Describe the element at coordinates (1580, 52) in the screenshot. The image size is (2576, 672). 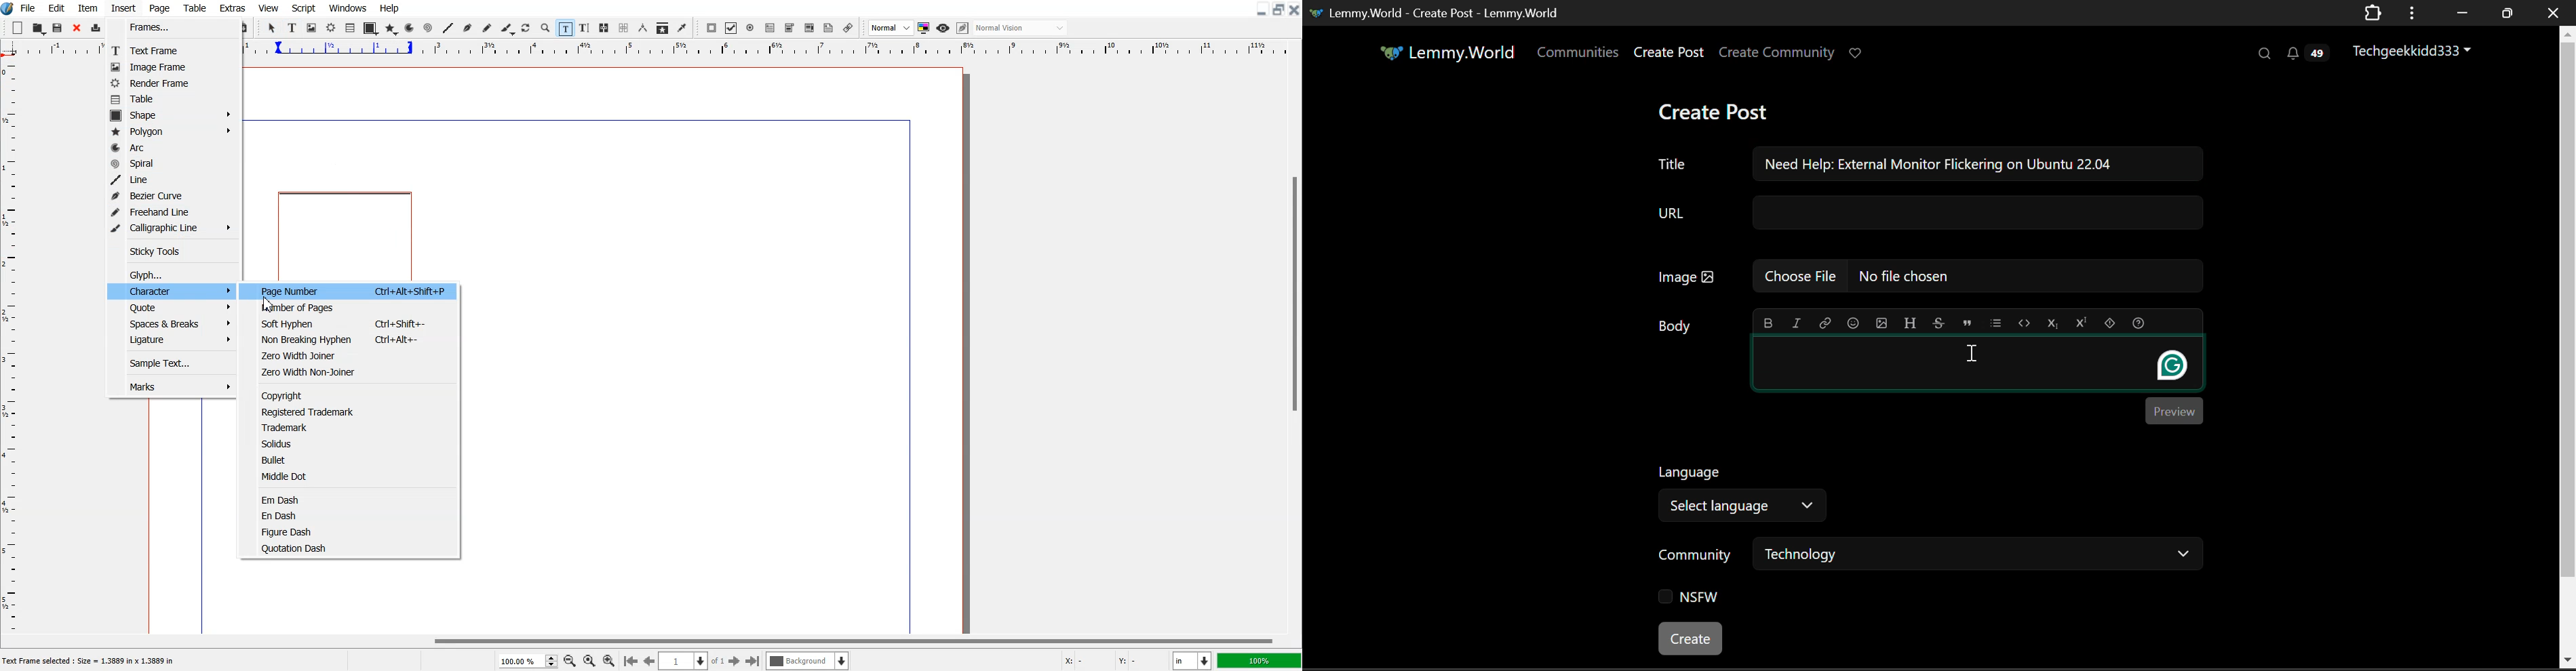
I see `Communities Page Open` at that location.